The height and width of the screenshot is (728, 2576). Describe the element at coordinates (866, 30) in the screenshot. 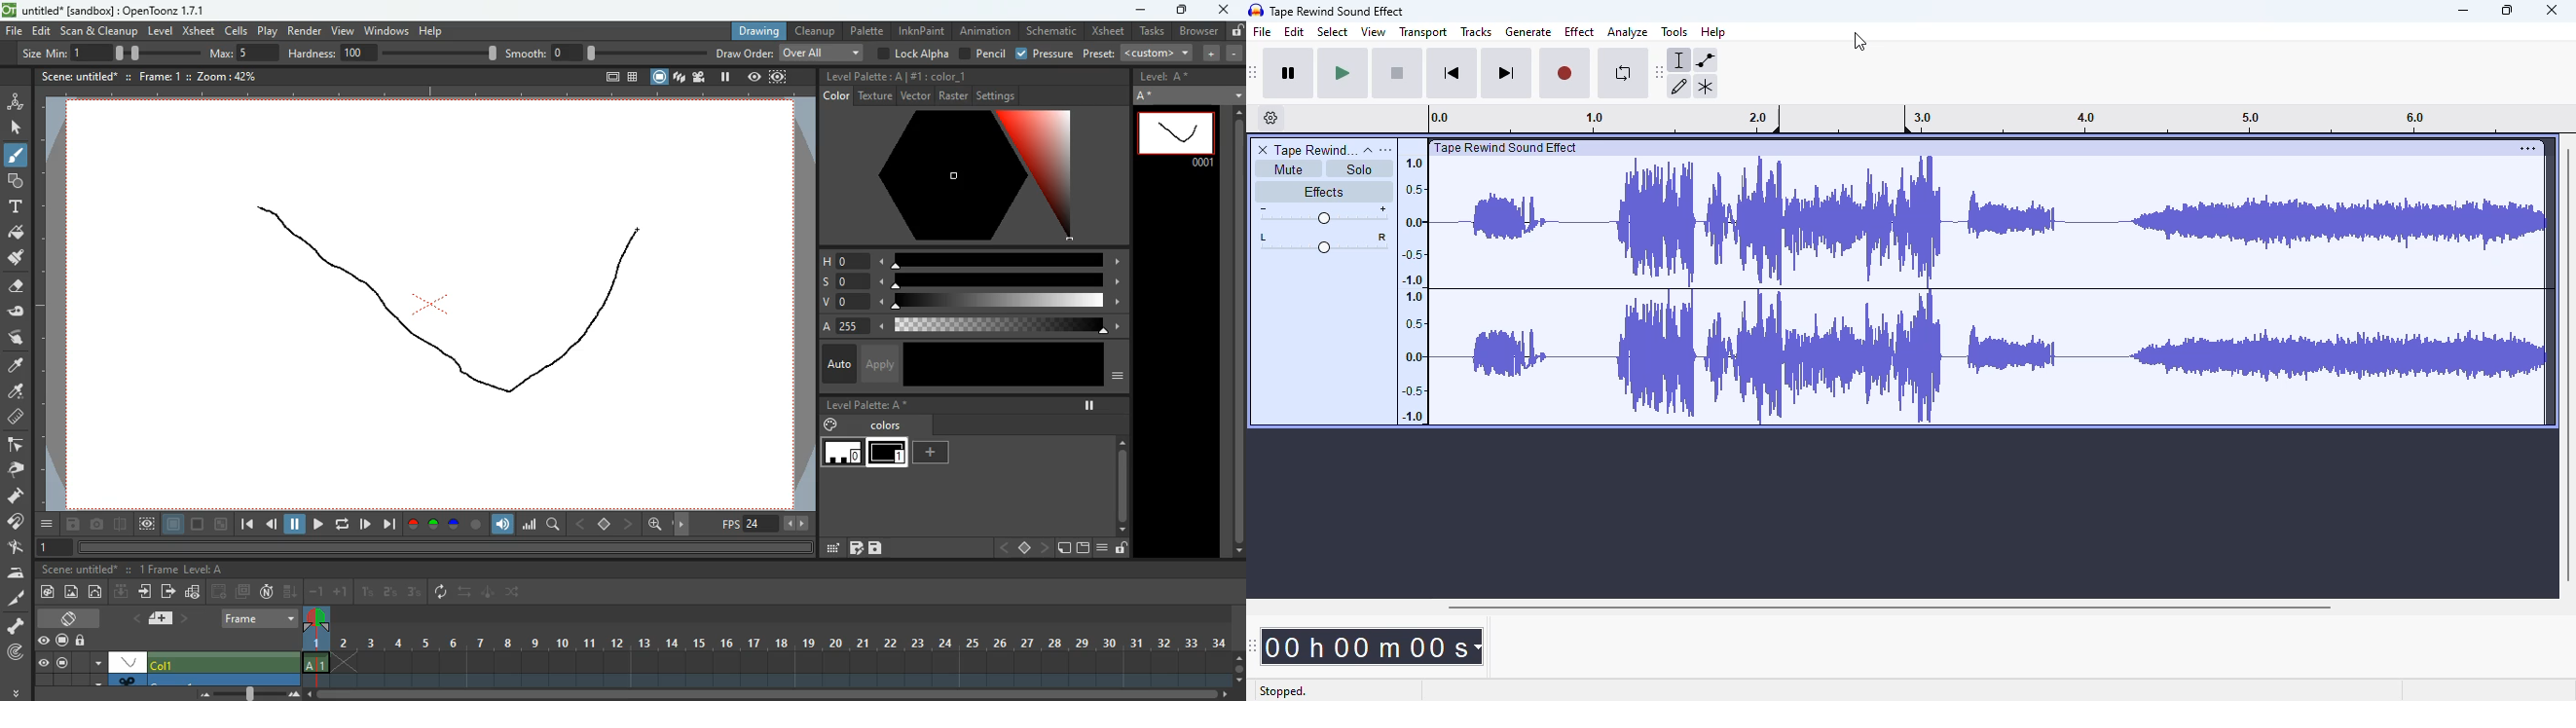

I see `palette` at that location.